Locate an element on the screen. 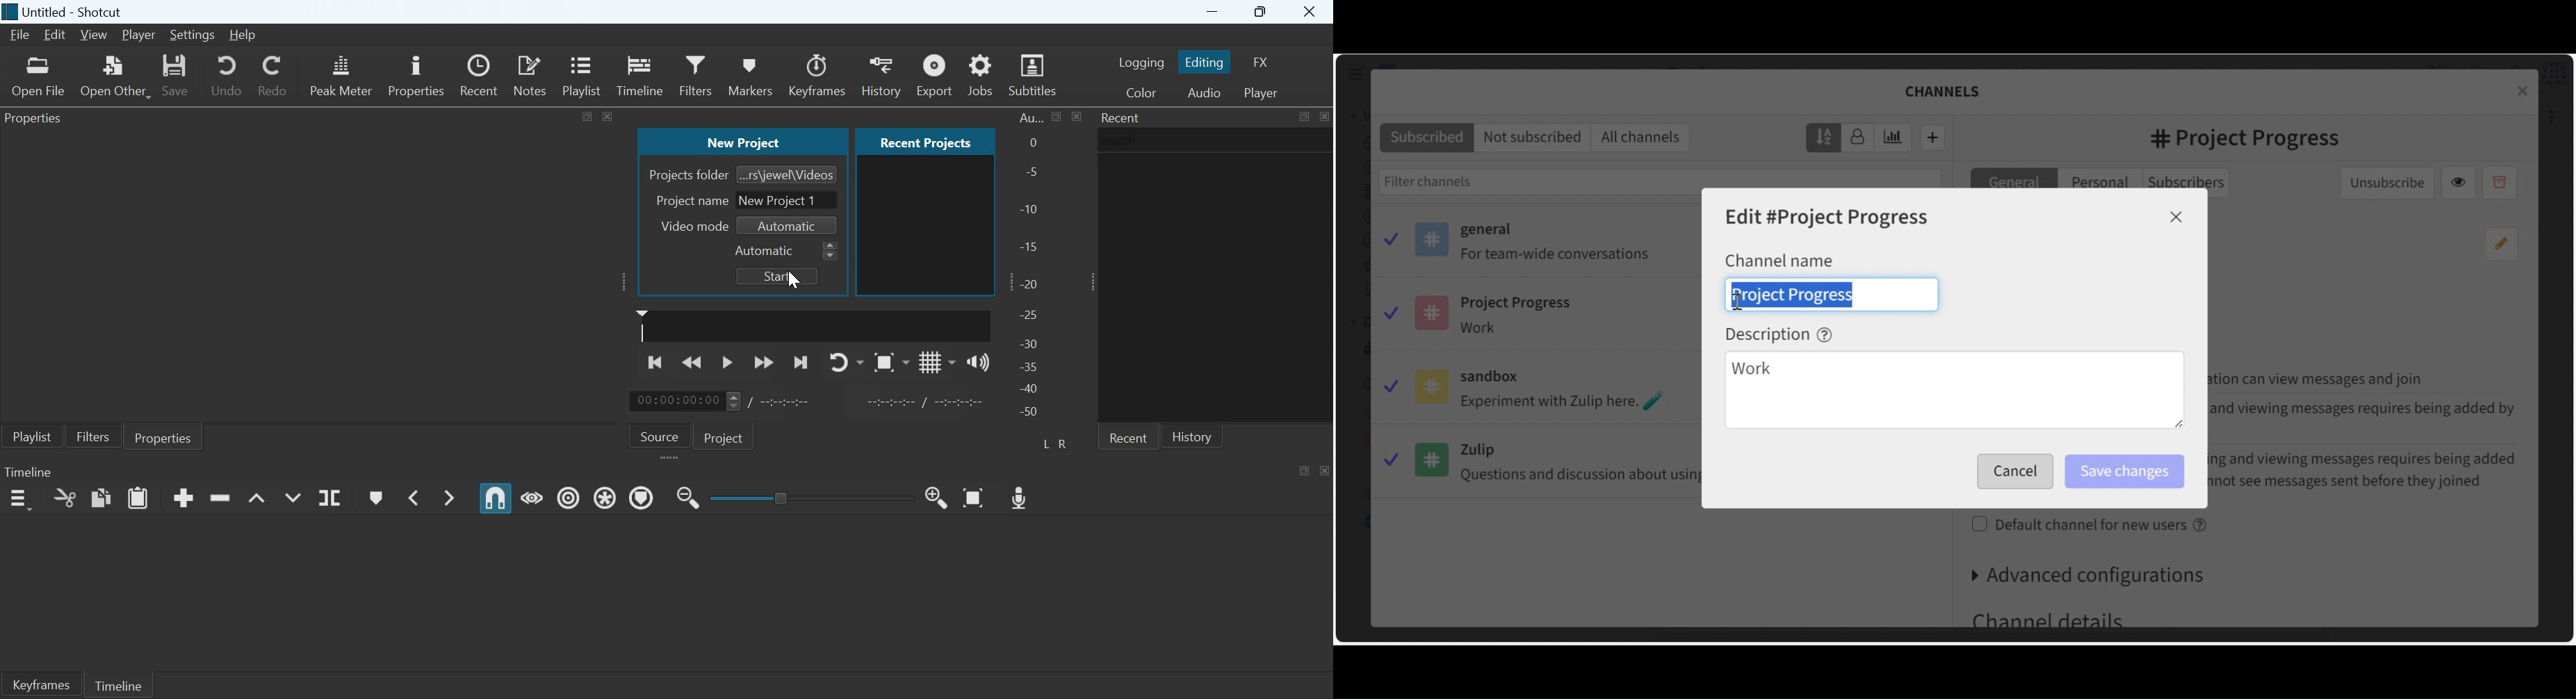  Markers is located at coordinates (749, 74).